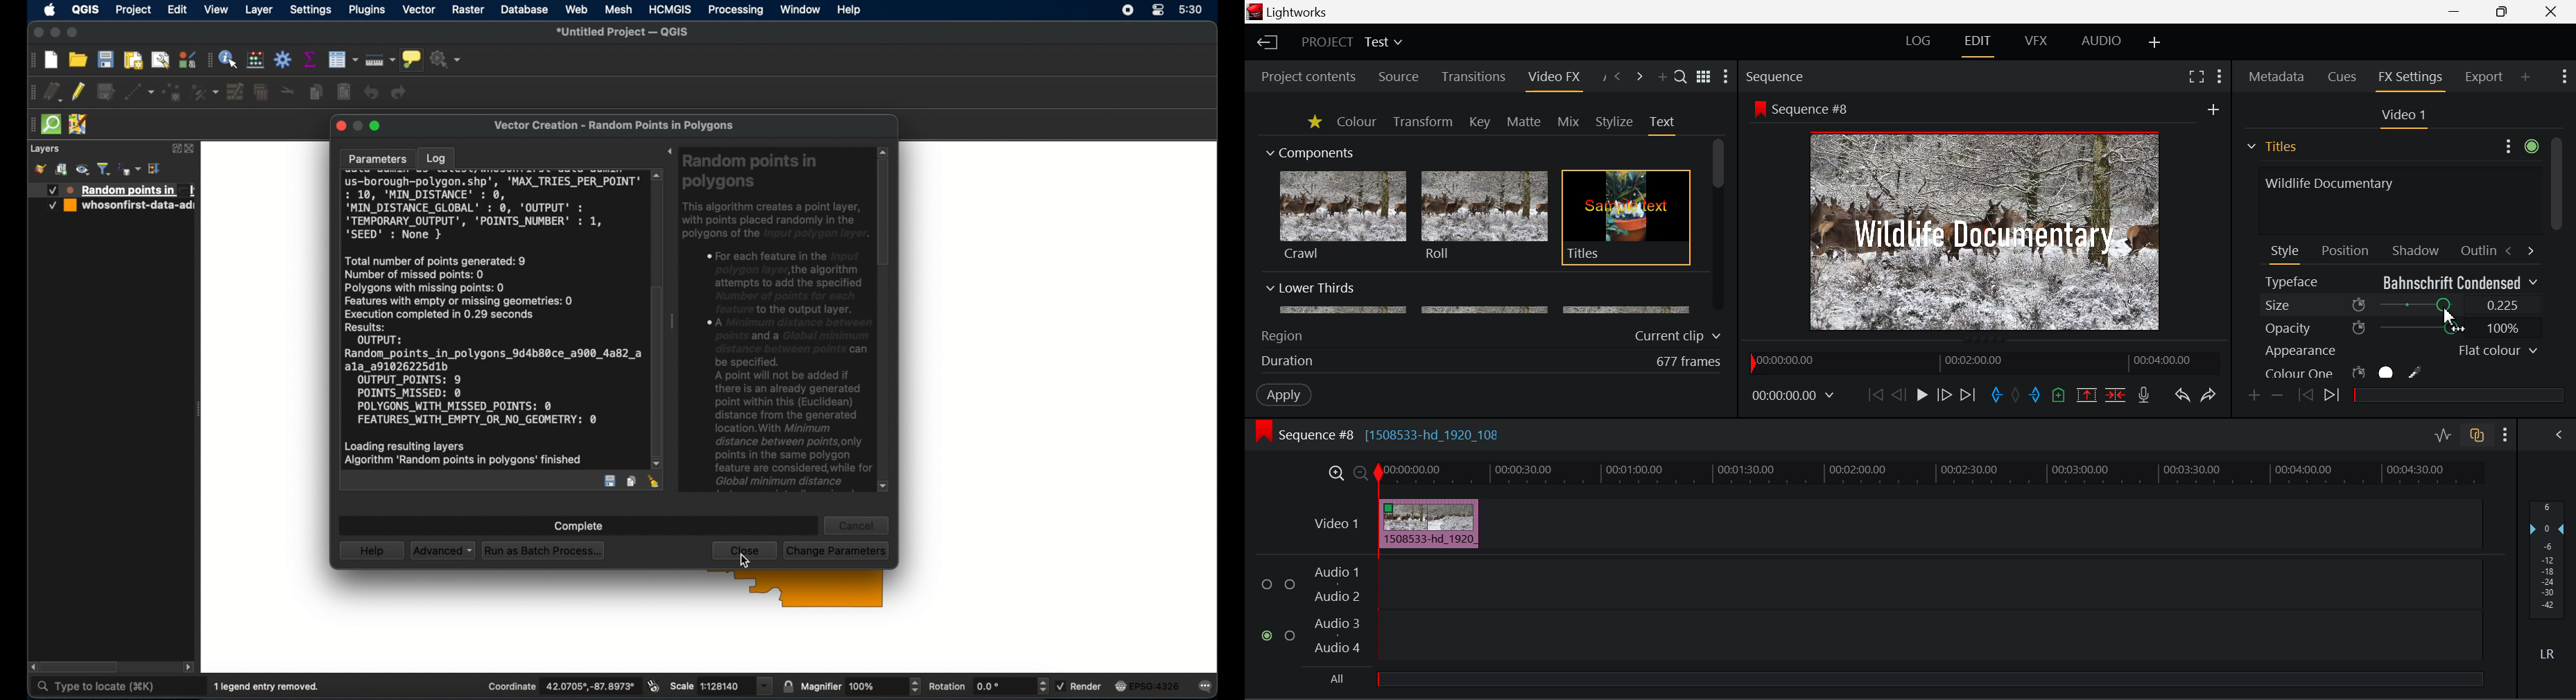 The image size is (2576, 700). Describe the element at coordinates (45, 149) in the screenshot. I see `layers` at that location.